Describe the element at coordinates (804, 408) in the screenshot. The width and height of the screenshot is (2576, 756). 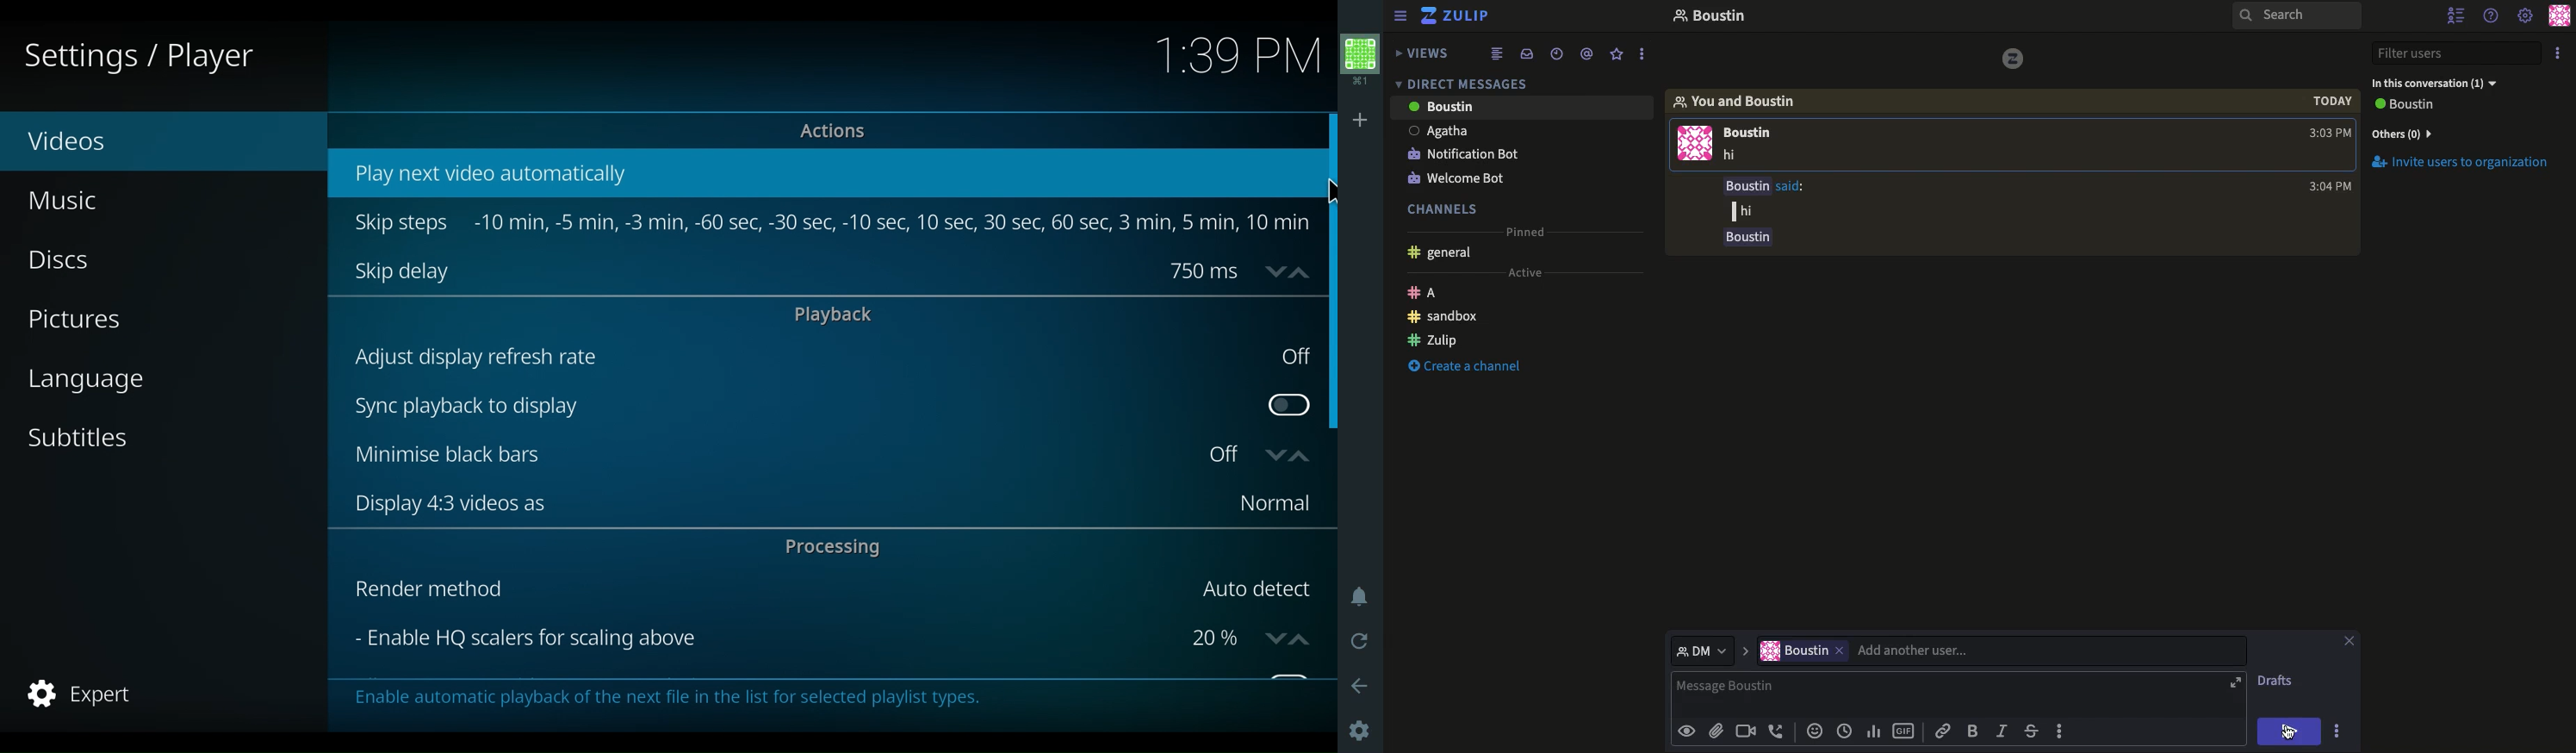
I see `Sync playback to display` at that location.